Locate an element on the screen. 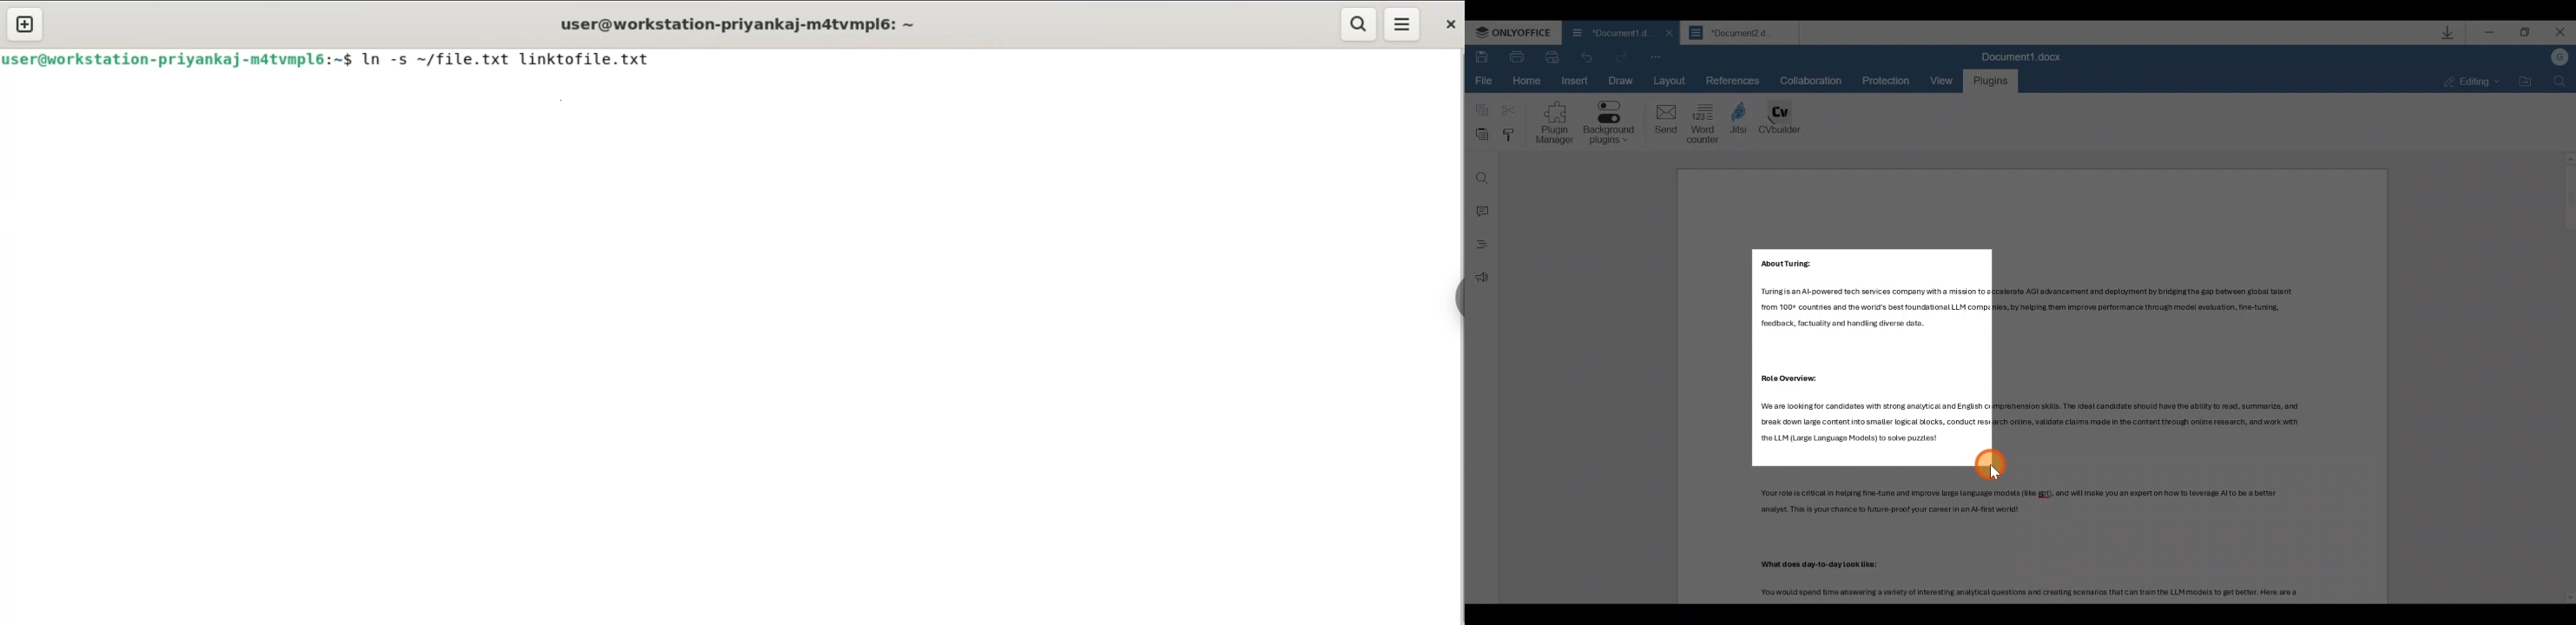  Print file is located at coordinates (1516, 56).